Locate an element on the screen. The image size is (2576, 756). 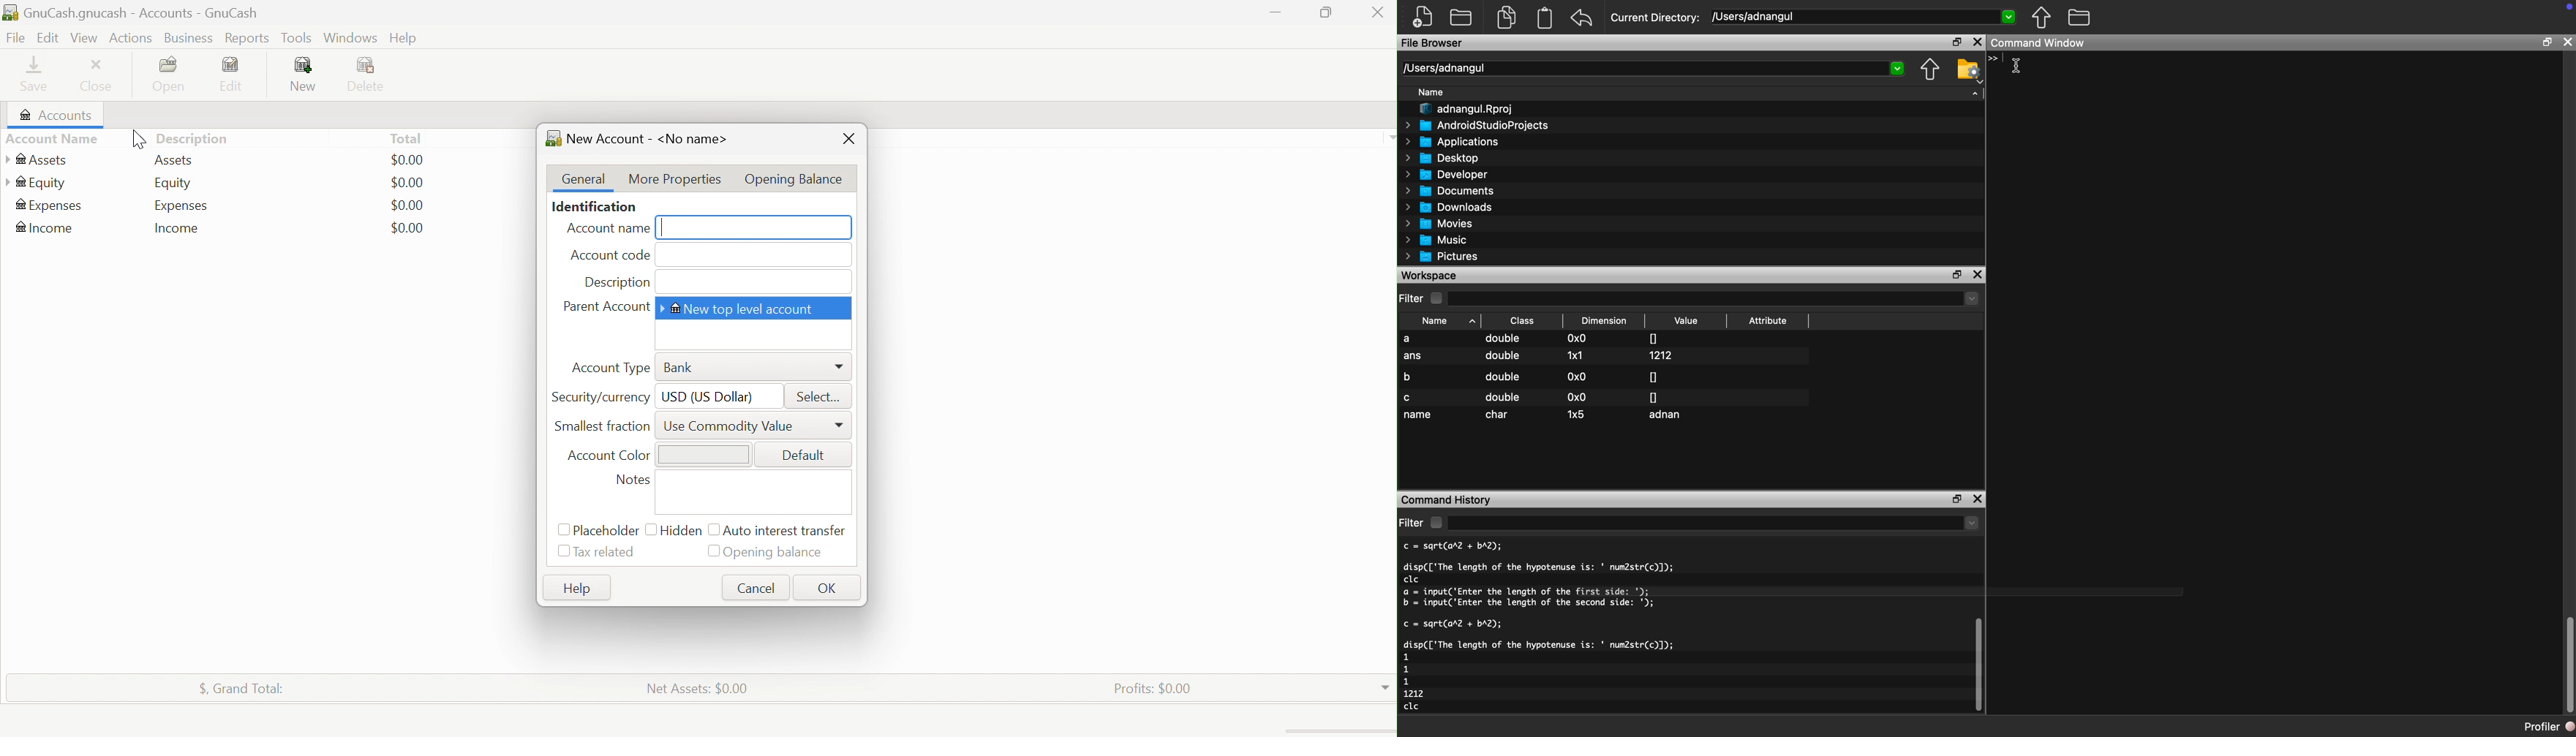
GnuCash.gnucash - Accounts - GnuCash is located at coordinates (140, 14).